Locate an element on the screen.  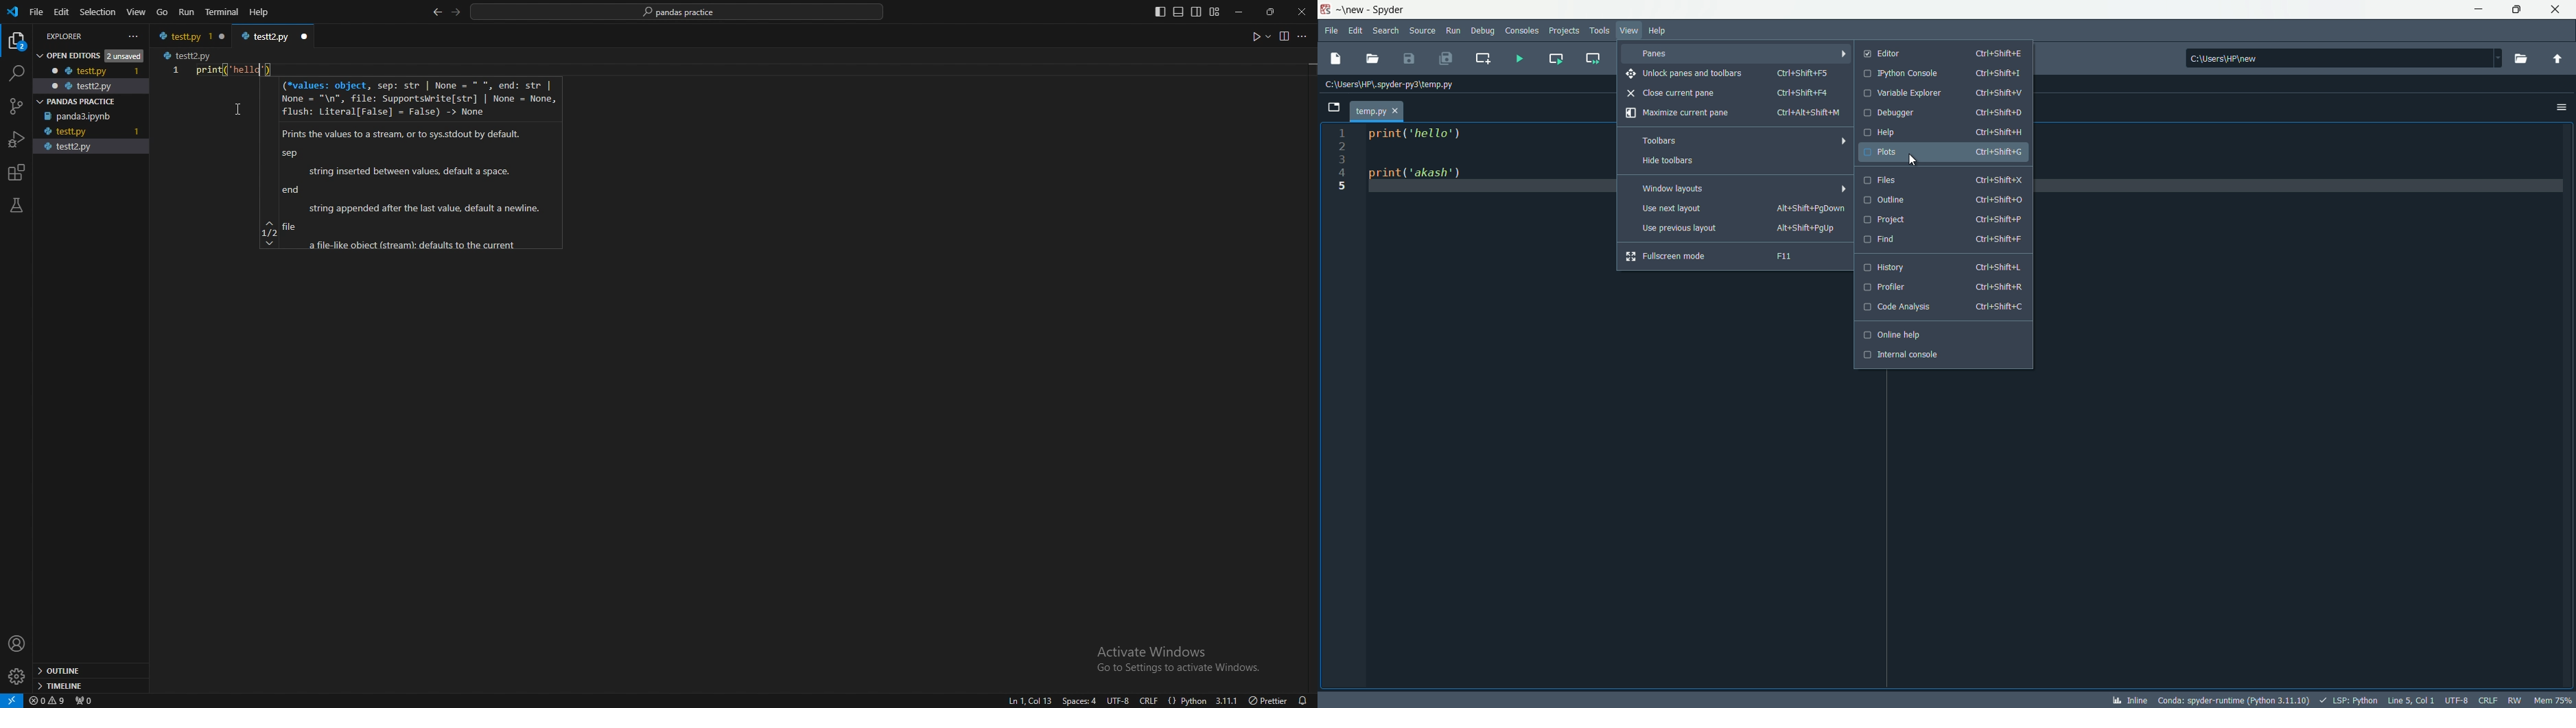
toolbars is located at coordinates (1736, 140).